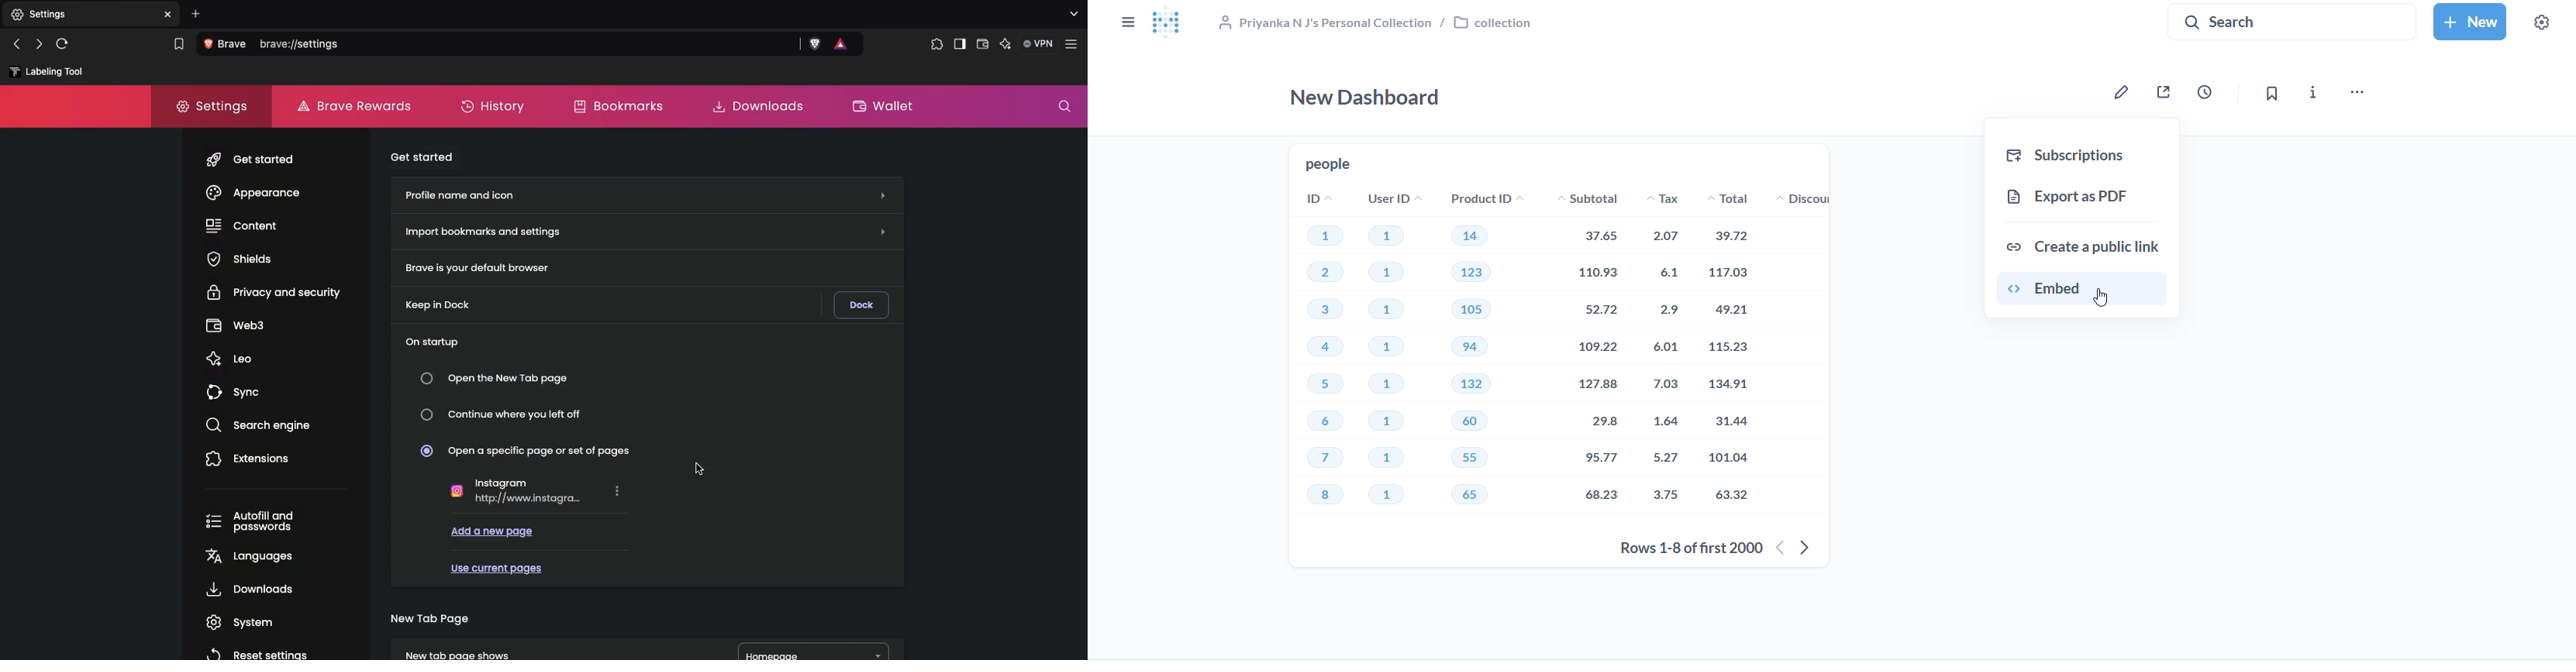 This screenshot has width=2576, height=672. Describe the element at coordinates (2541, 24) in the screenshot. I see `settings` at that location.